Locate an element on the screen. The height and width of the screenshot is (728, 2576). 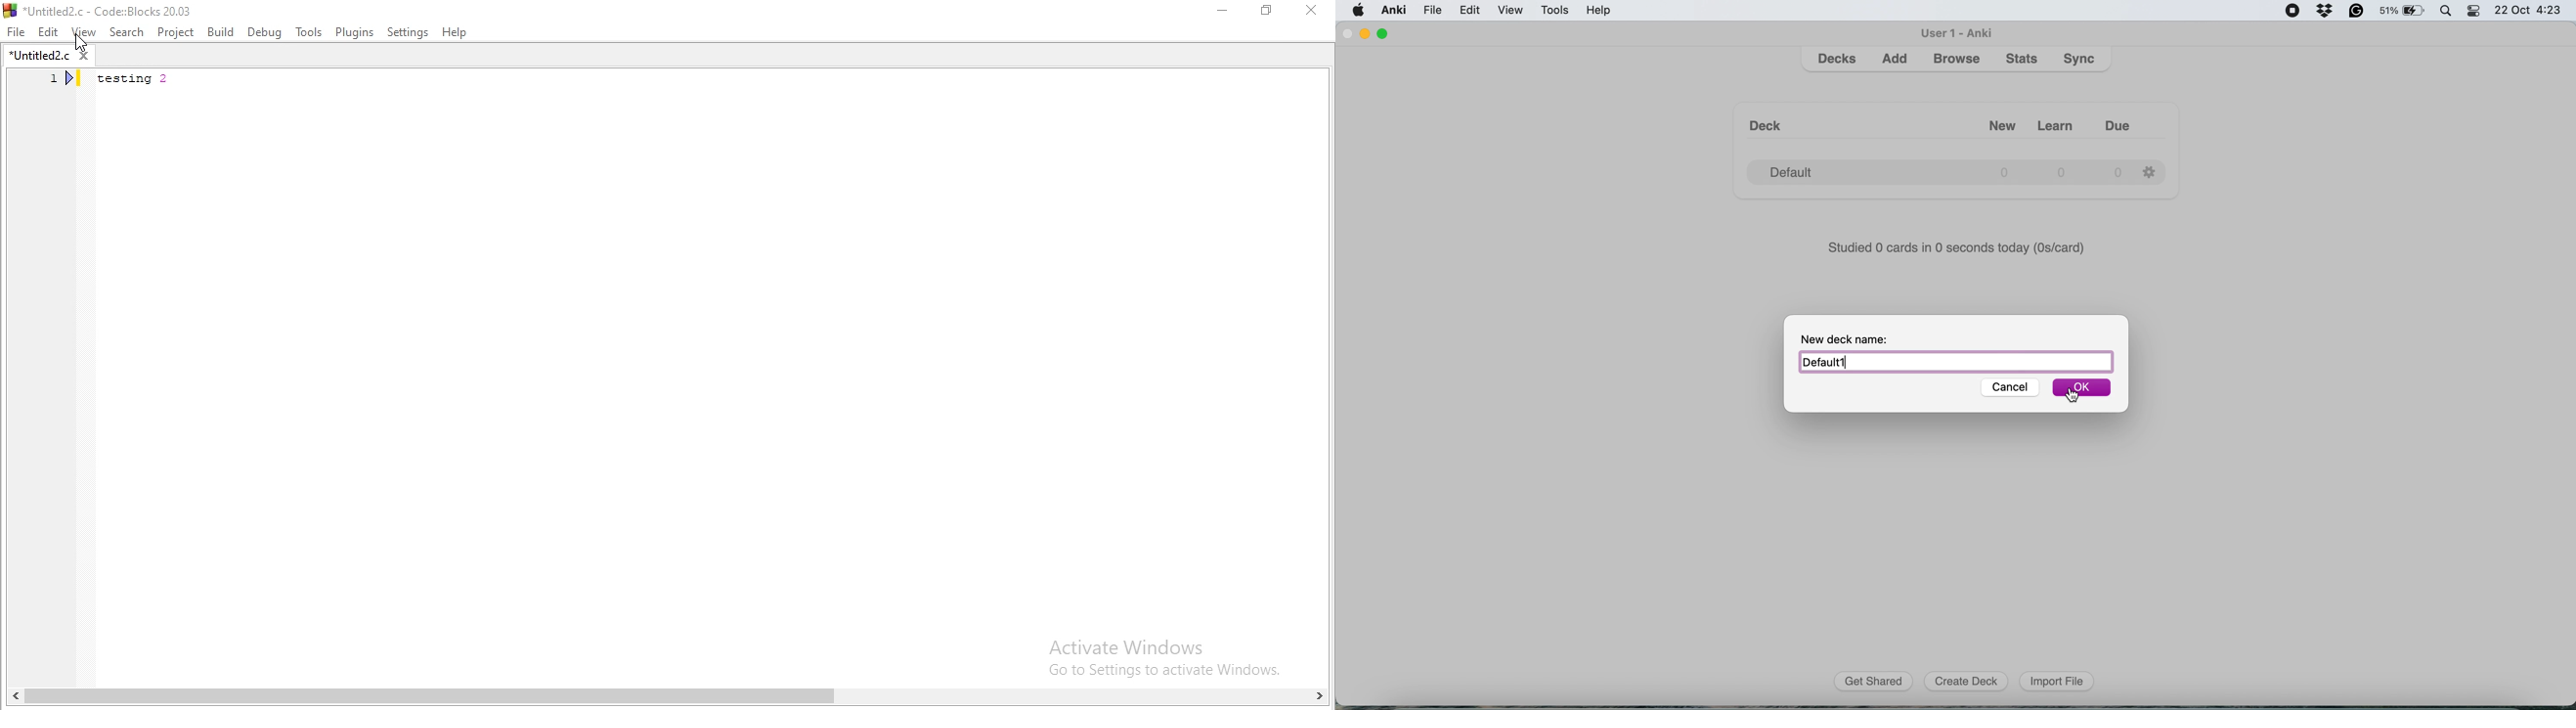
edit is located at coordinates (1471, 12).